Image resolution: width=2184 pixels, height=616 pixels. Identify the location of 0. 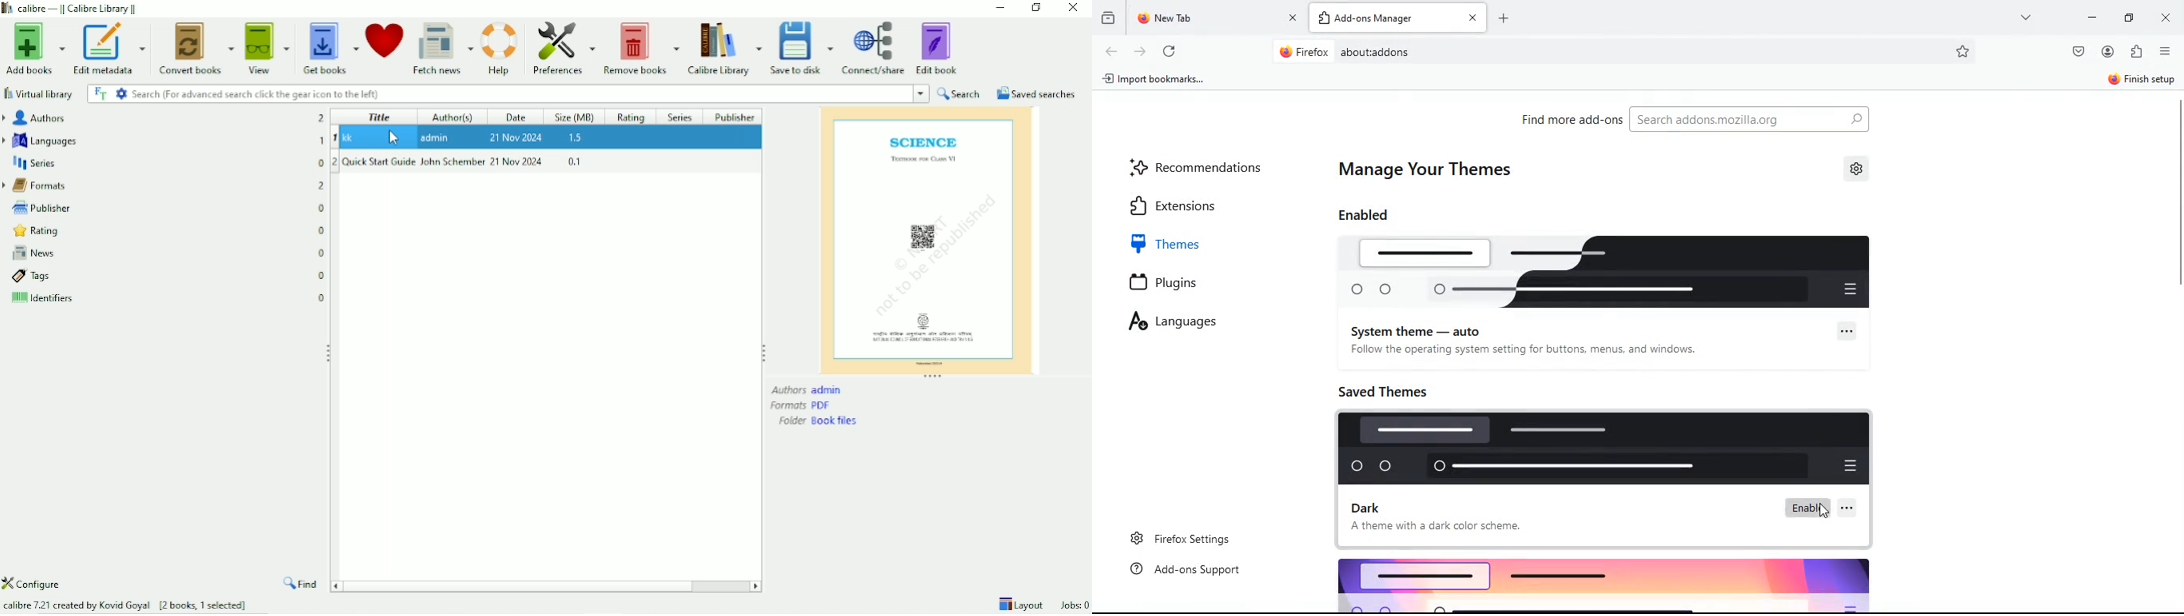
(322, 232).